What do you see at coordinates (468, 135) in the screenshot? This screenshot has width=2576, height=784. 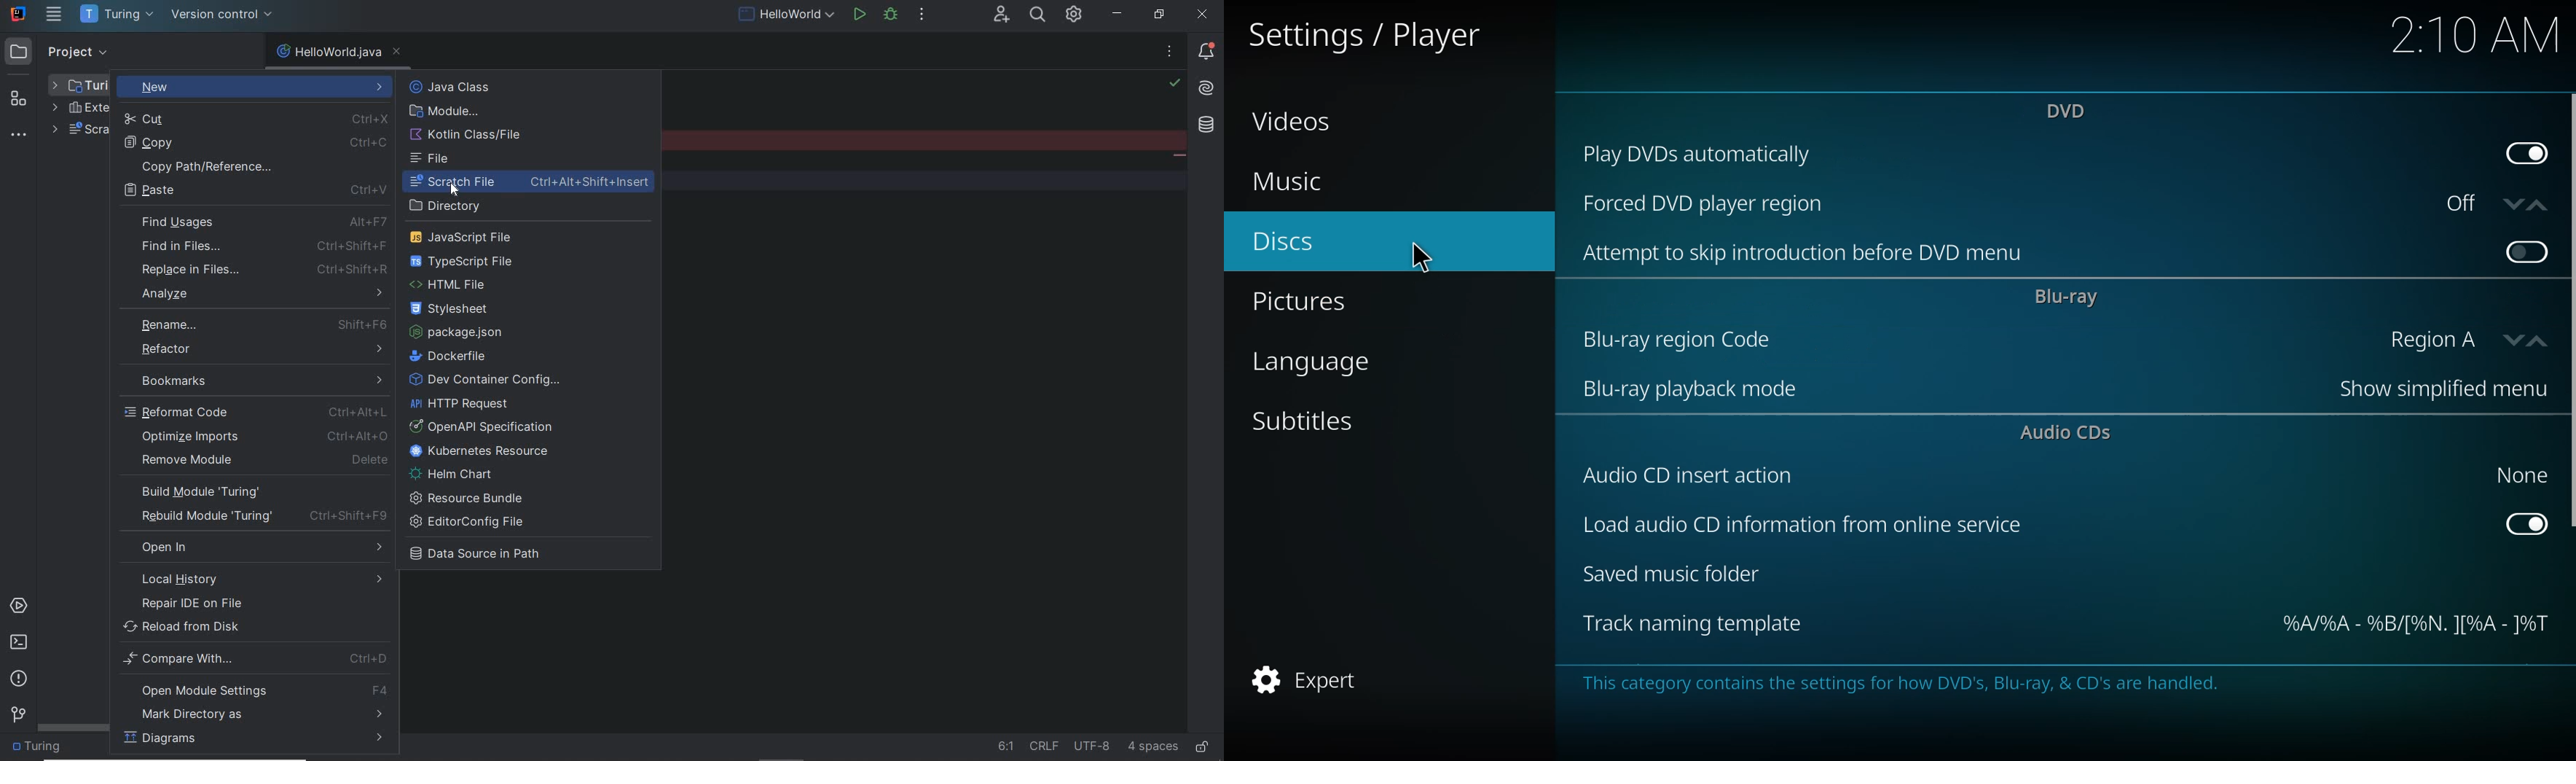 I see `kotlin class/file` at bounding box center [468, 135].